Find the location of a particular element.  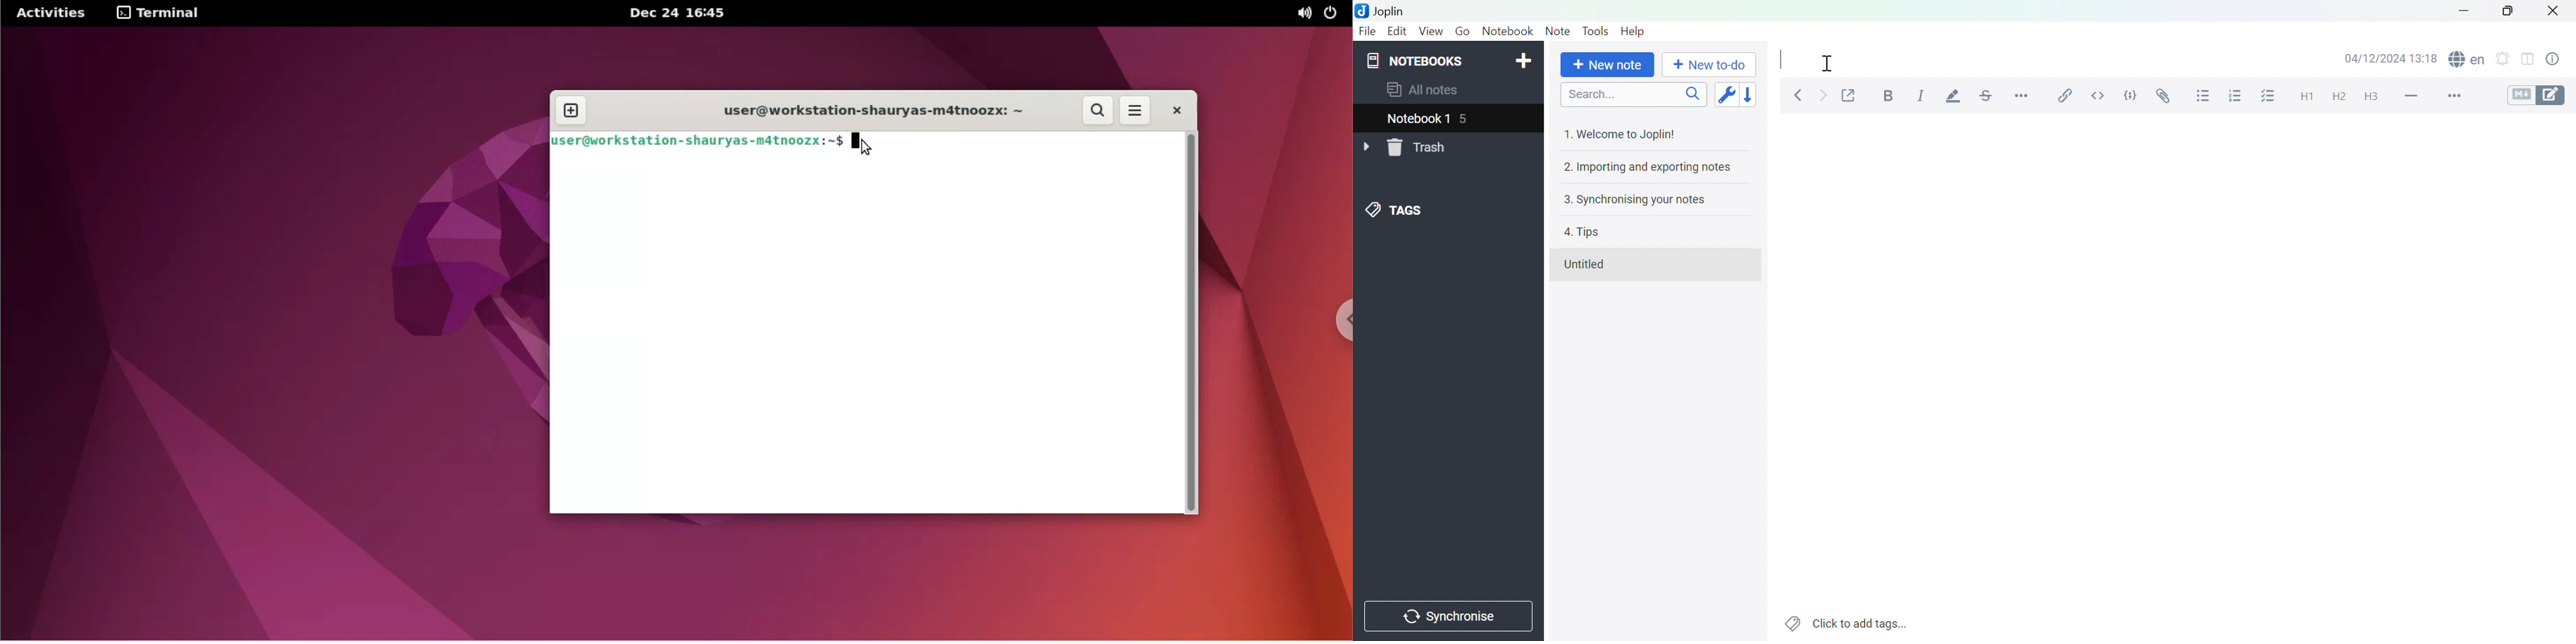

Forward is located at coordinates (1822, 94).